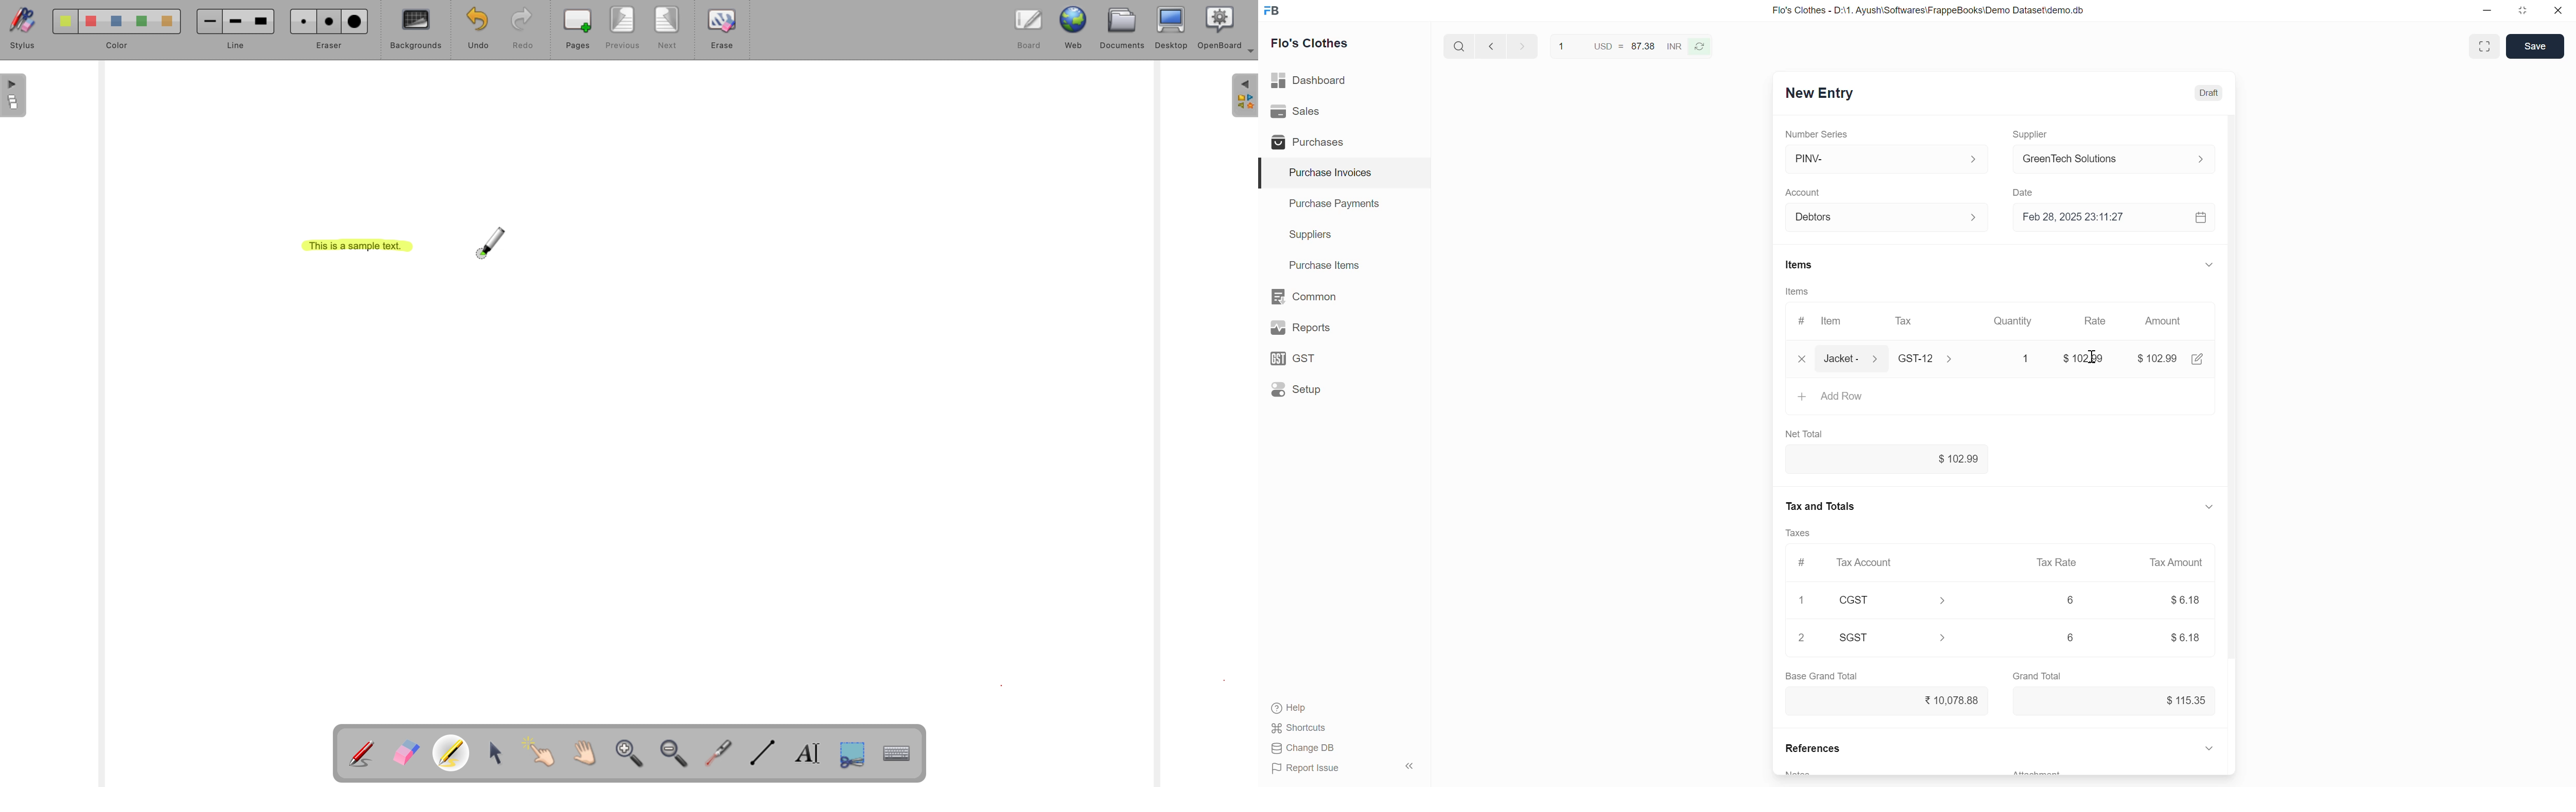 The width and height of the screenshot is (2576, 812). What do you see at coordinates (2485, 46) in the screenshot?
I see `Toggle between form and full width` at bounding box center [2485, 46].